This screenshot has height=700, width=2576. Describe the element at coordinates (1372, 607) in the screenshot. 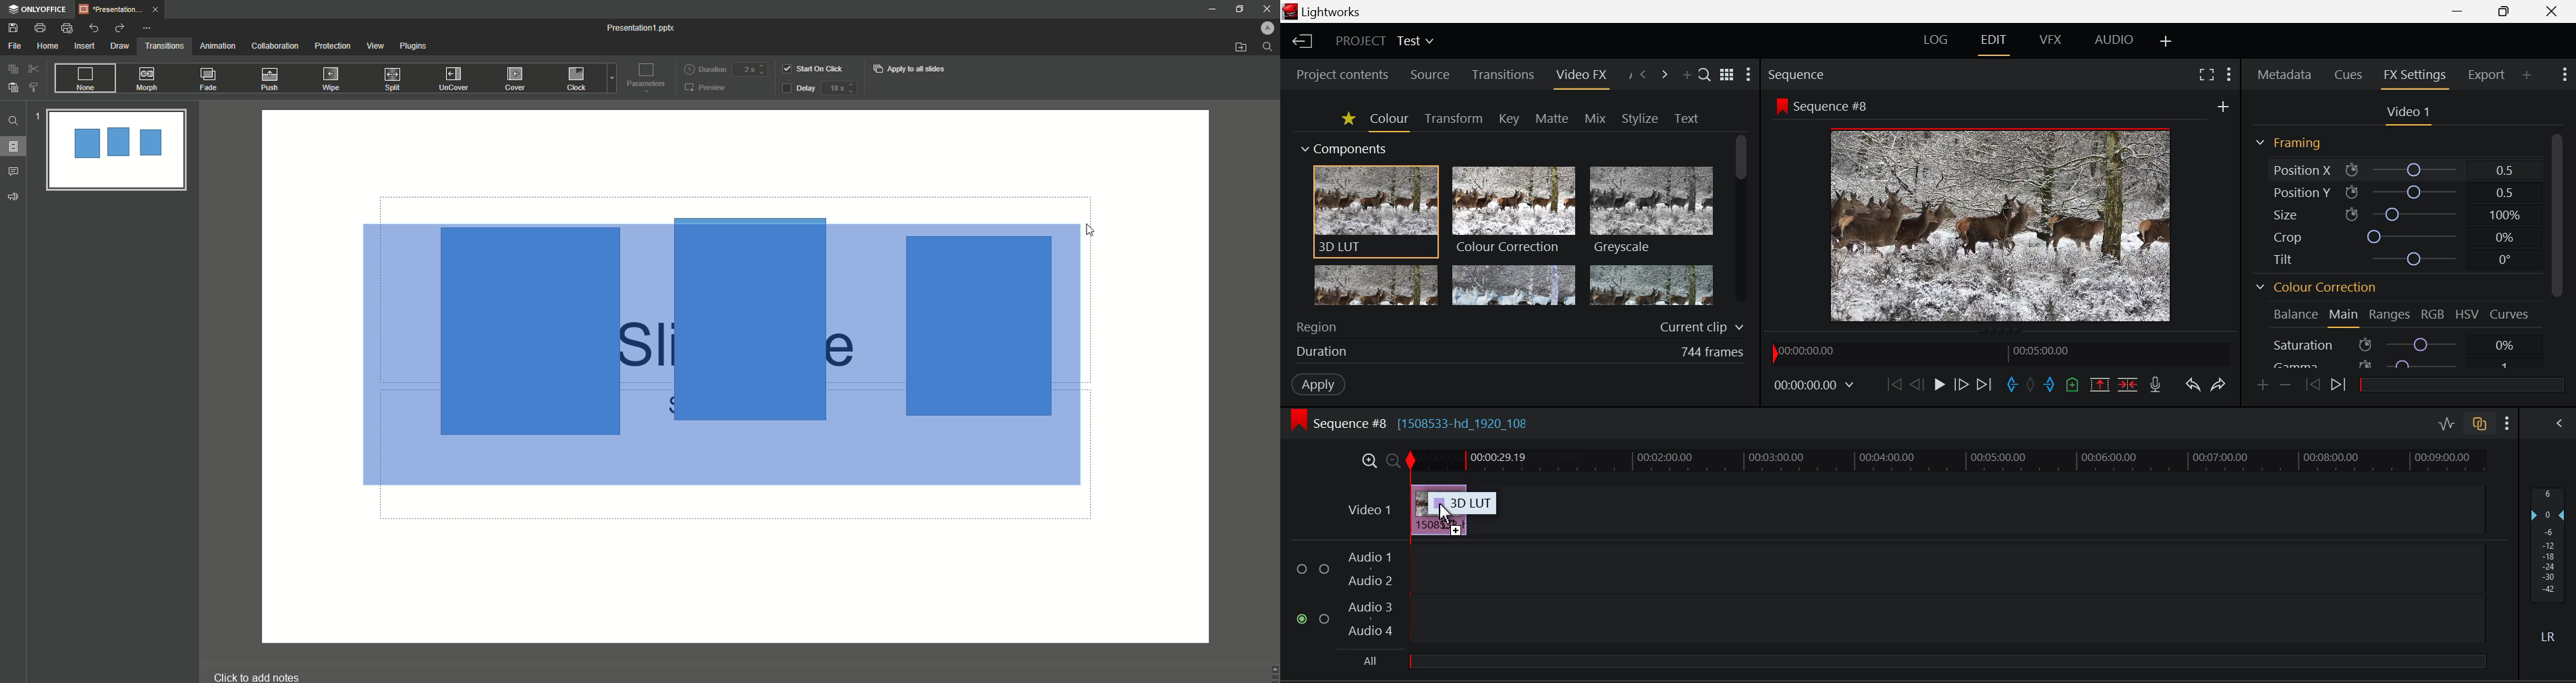

I see `Audio 3` at that location.